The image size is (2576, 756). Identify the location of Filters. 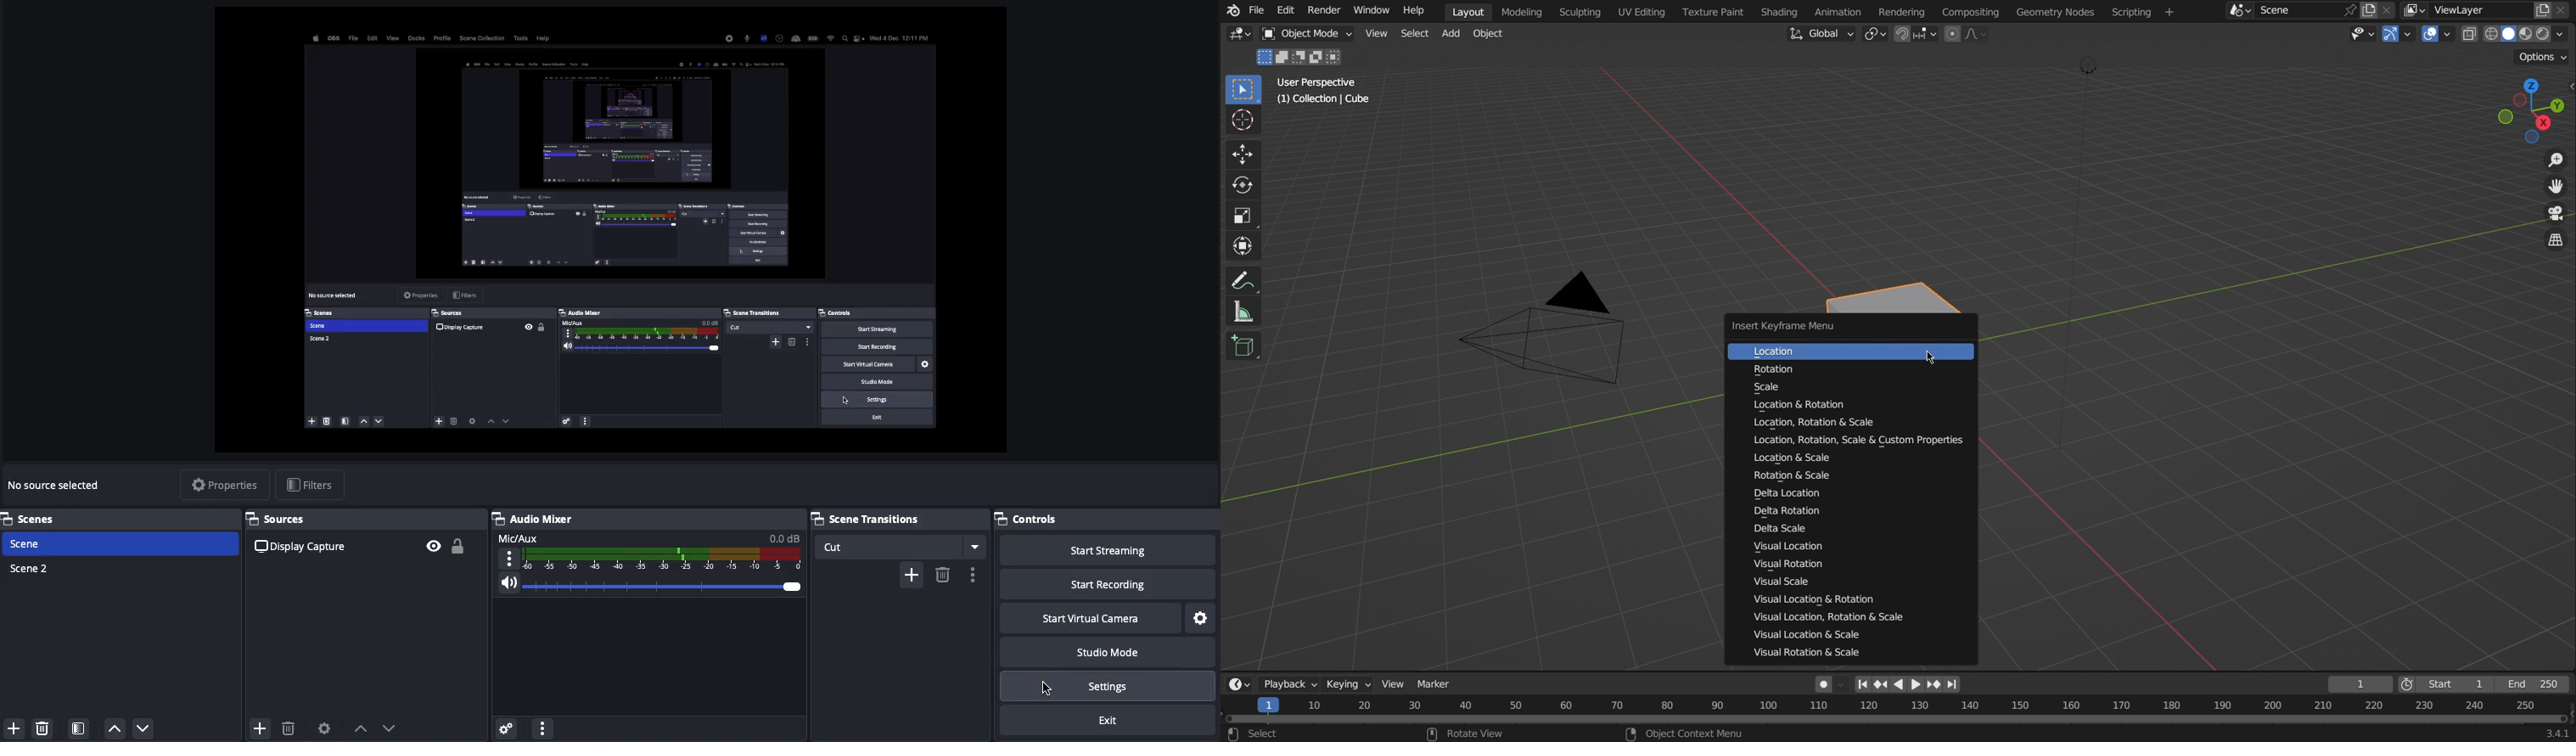
(311, 484).